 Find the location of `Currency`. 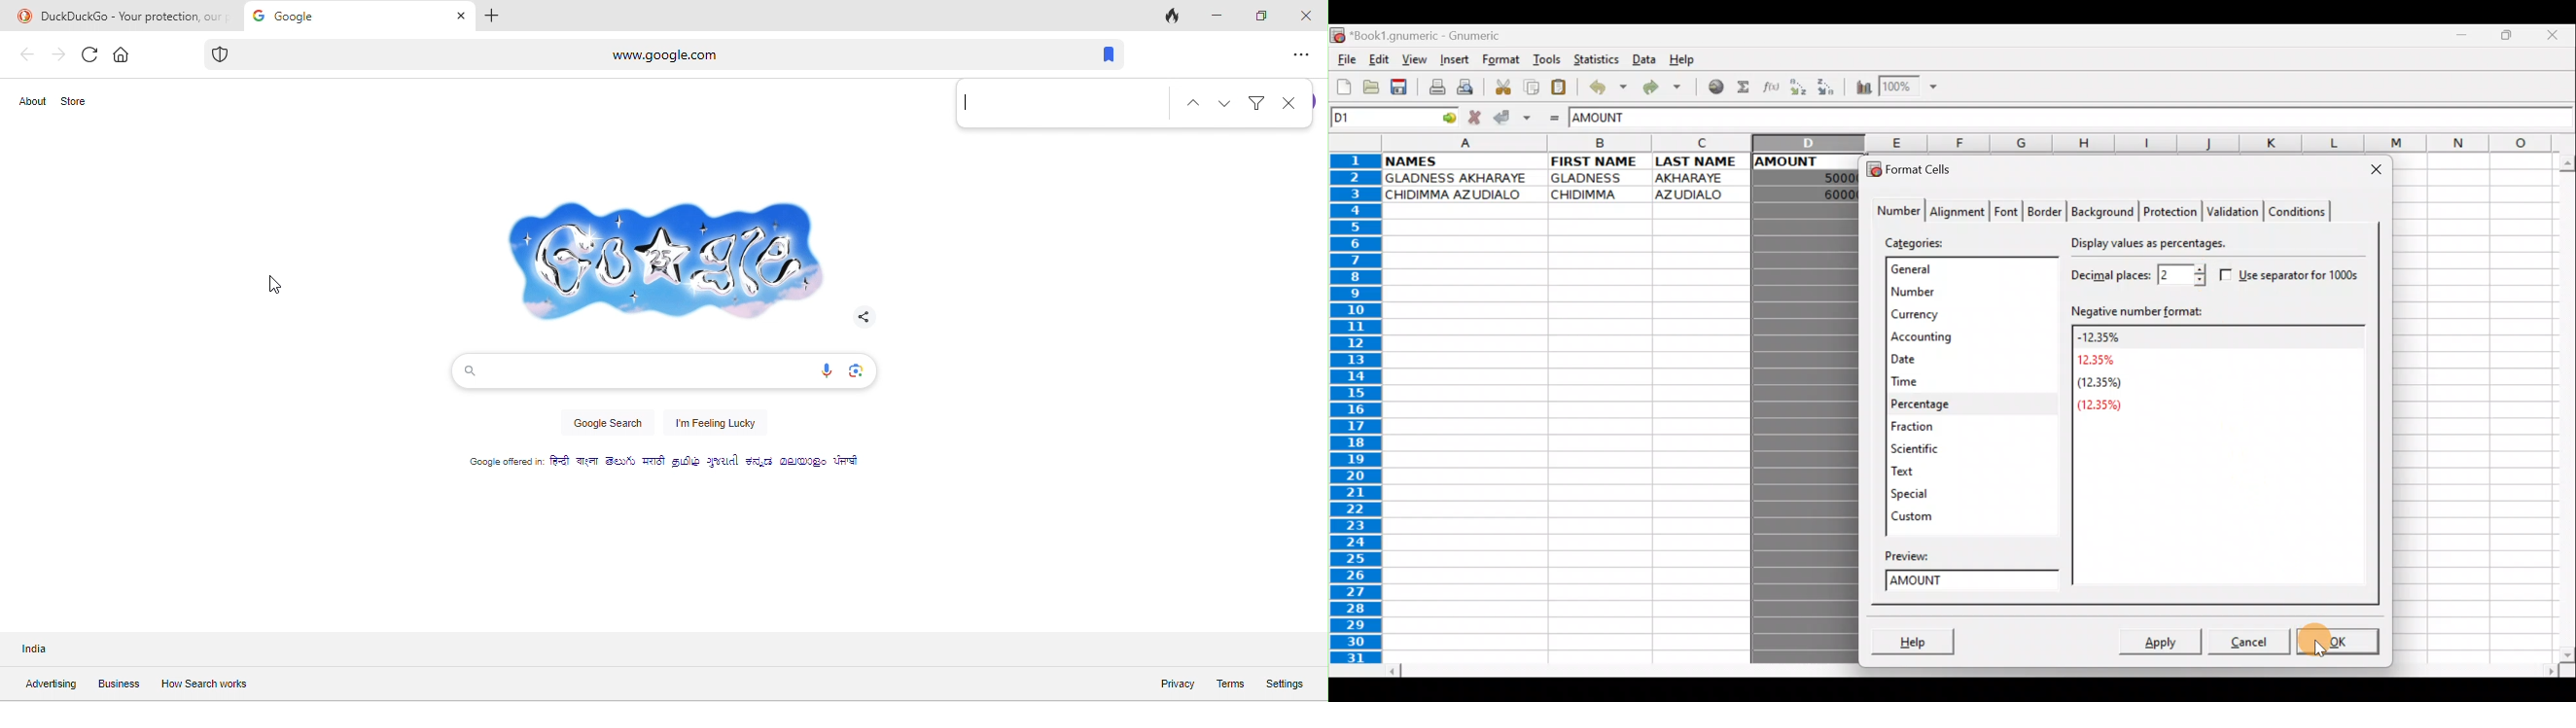

Currency is located at coordinates (1954, 314).